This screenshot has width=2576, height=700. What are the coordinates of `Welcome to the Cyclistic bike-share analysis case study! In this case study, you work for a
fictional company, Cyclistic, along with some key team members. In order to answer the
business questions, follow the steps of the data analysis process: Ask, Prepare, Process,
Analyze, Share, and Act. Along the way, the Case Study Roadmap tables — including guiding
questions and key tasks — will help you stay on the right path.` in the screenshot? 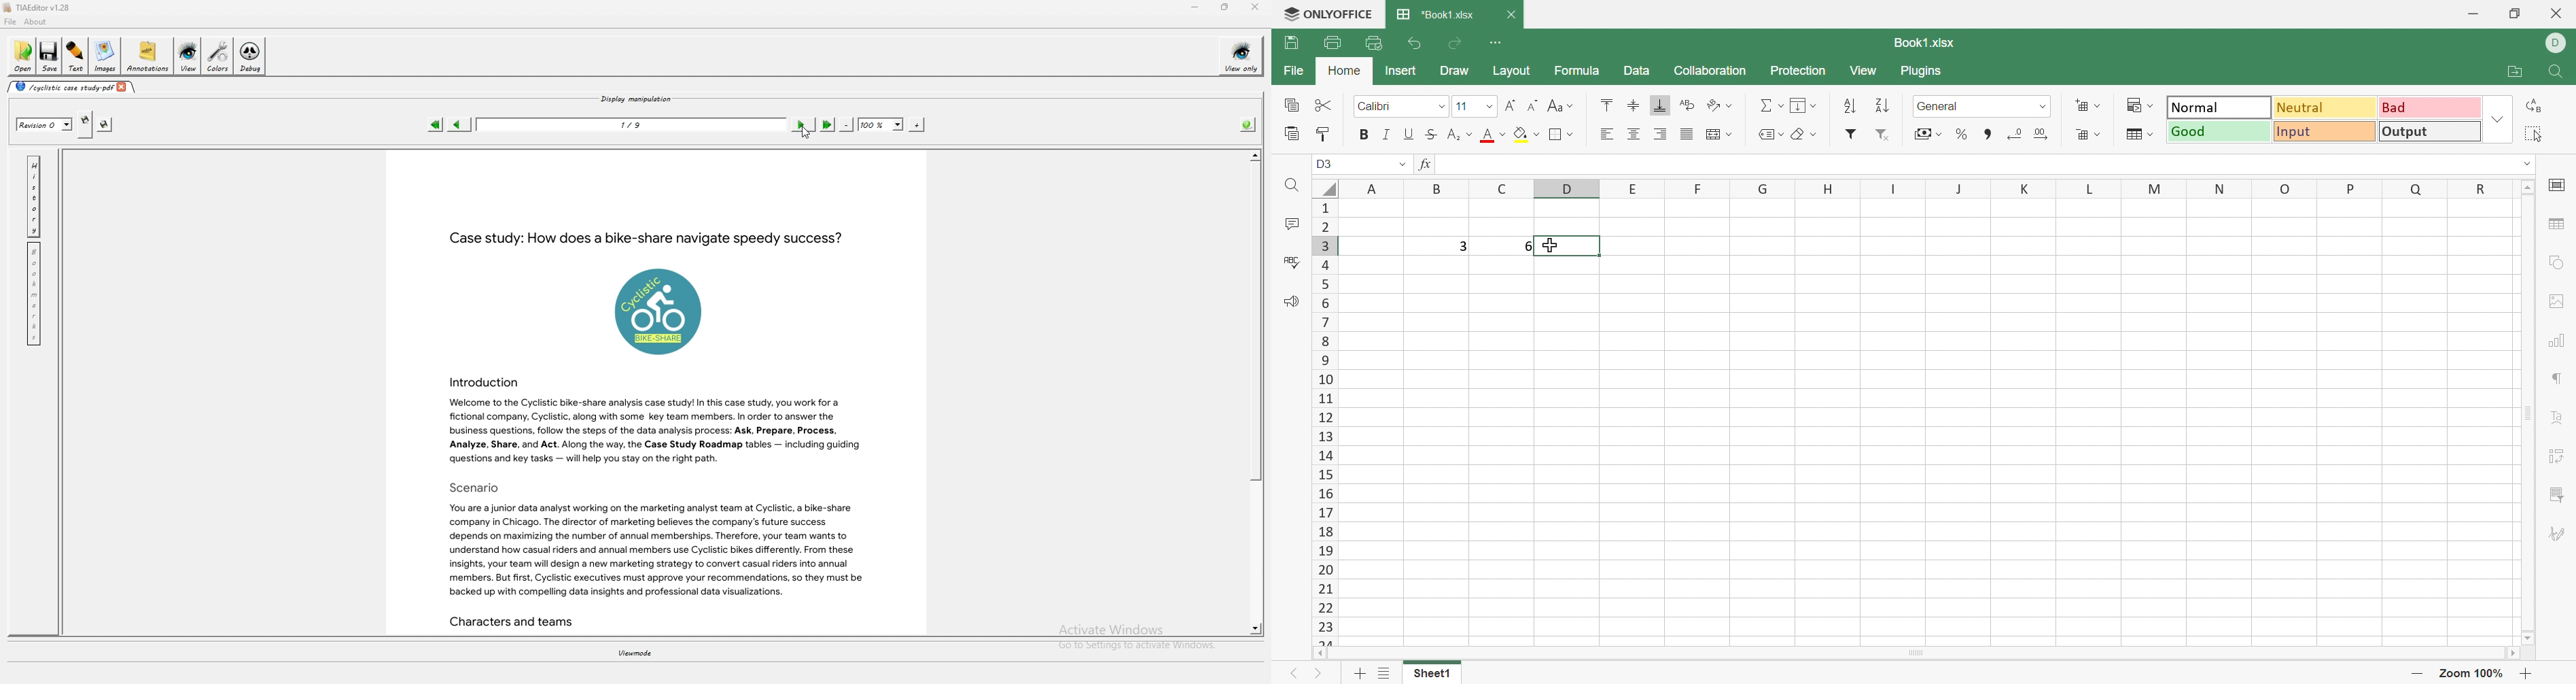 It's located at (661, 433).